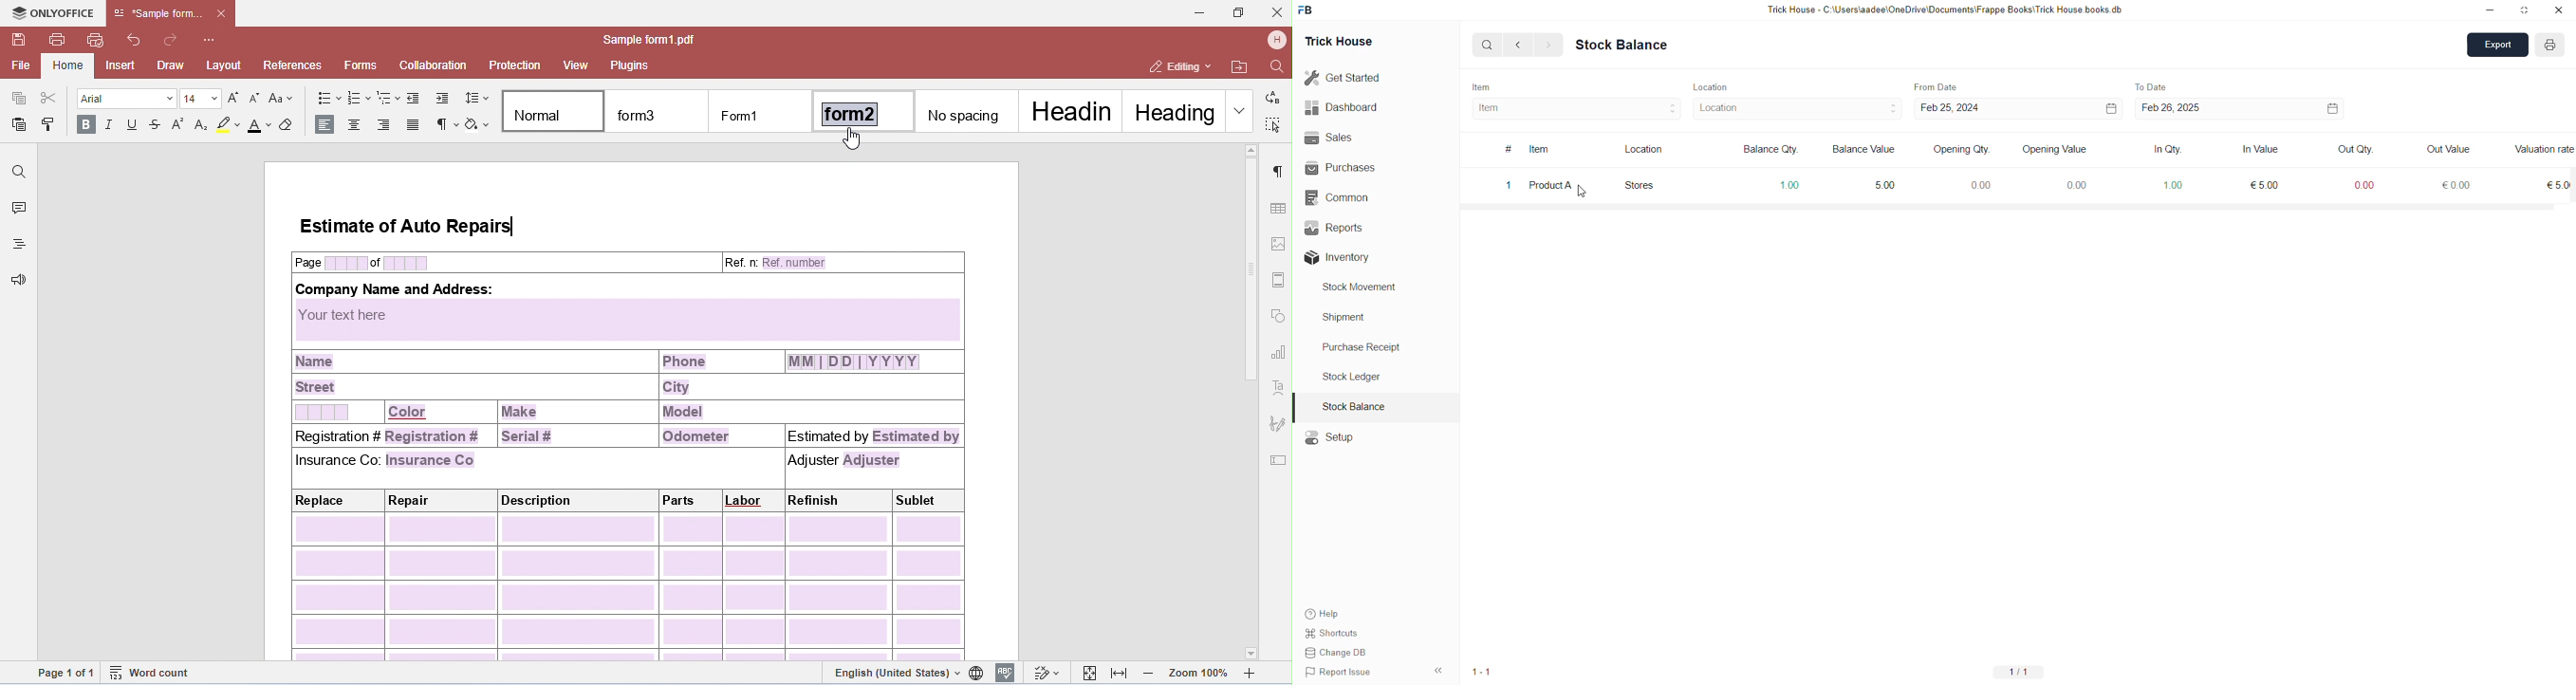 The width and height of the screenshot is (2576, 700). What do you see at coordinates (1345, 41) in the screenshot?
I see `Trick House` at bounding box center [1345, 41].